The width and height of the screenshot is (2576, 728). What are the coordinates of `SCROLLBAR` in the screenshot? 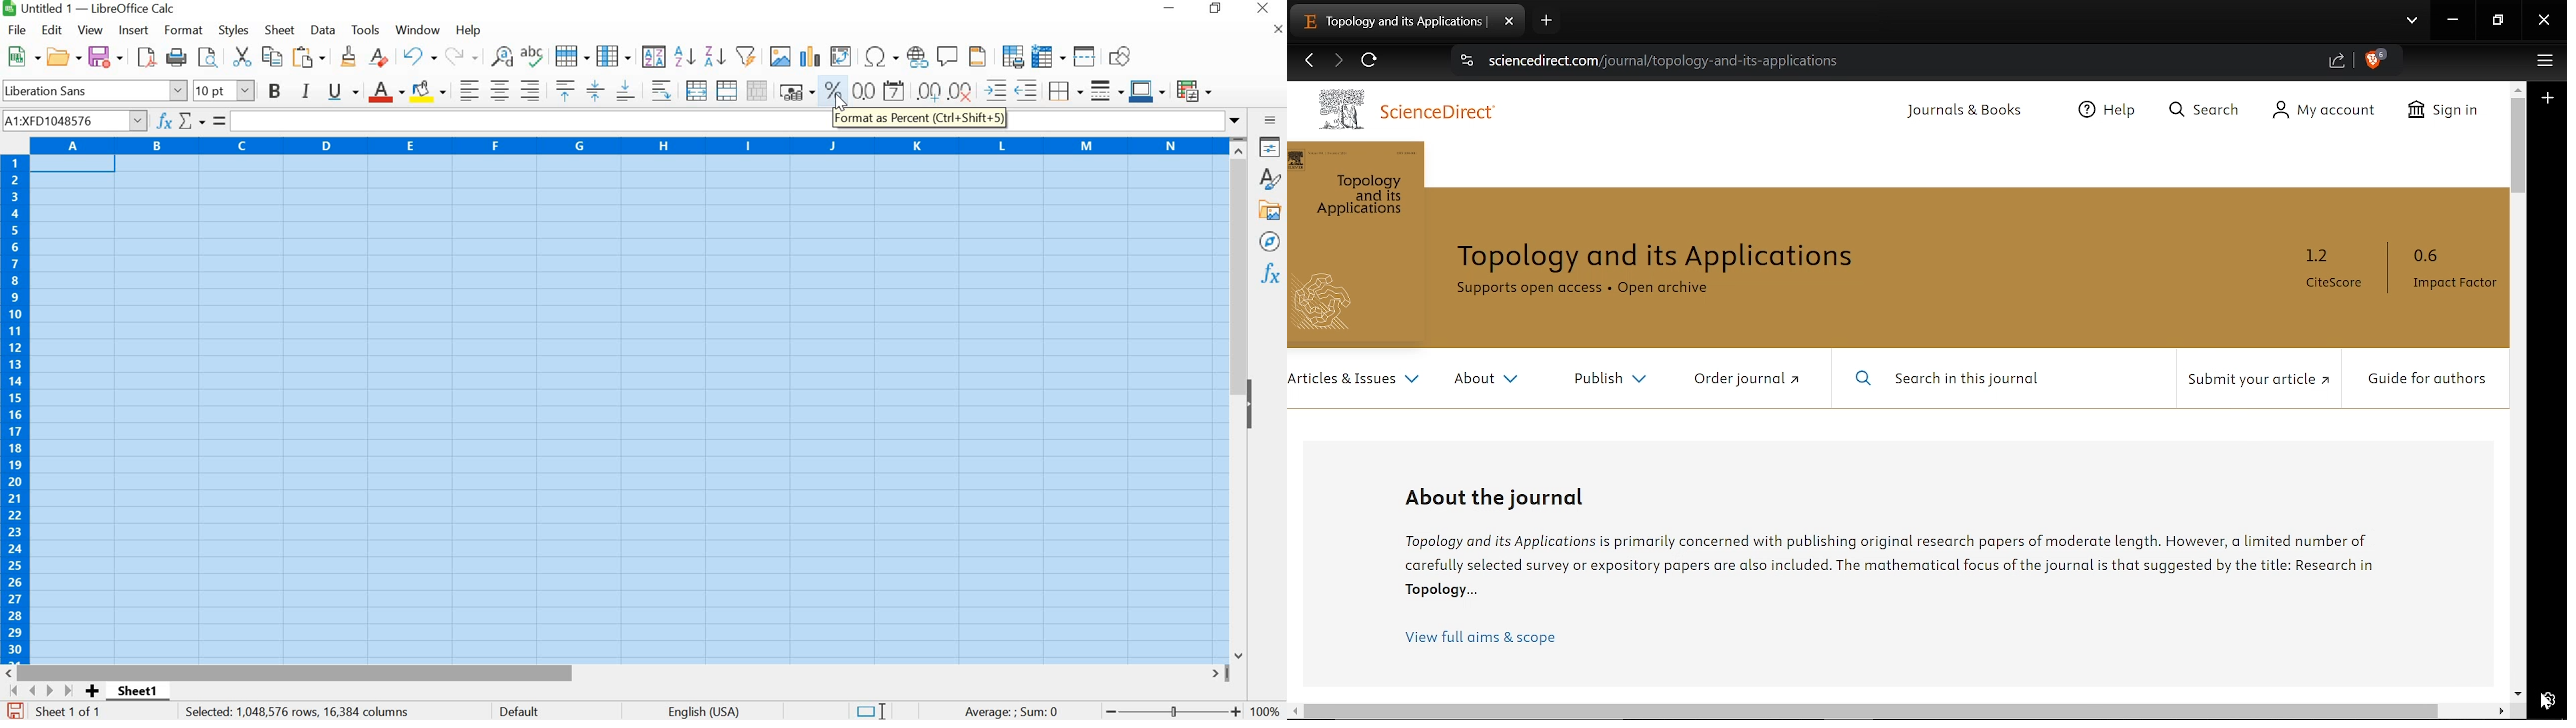 It's located at (618, 673).